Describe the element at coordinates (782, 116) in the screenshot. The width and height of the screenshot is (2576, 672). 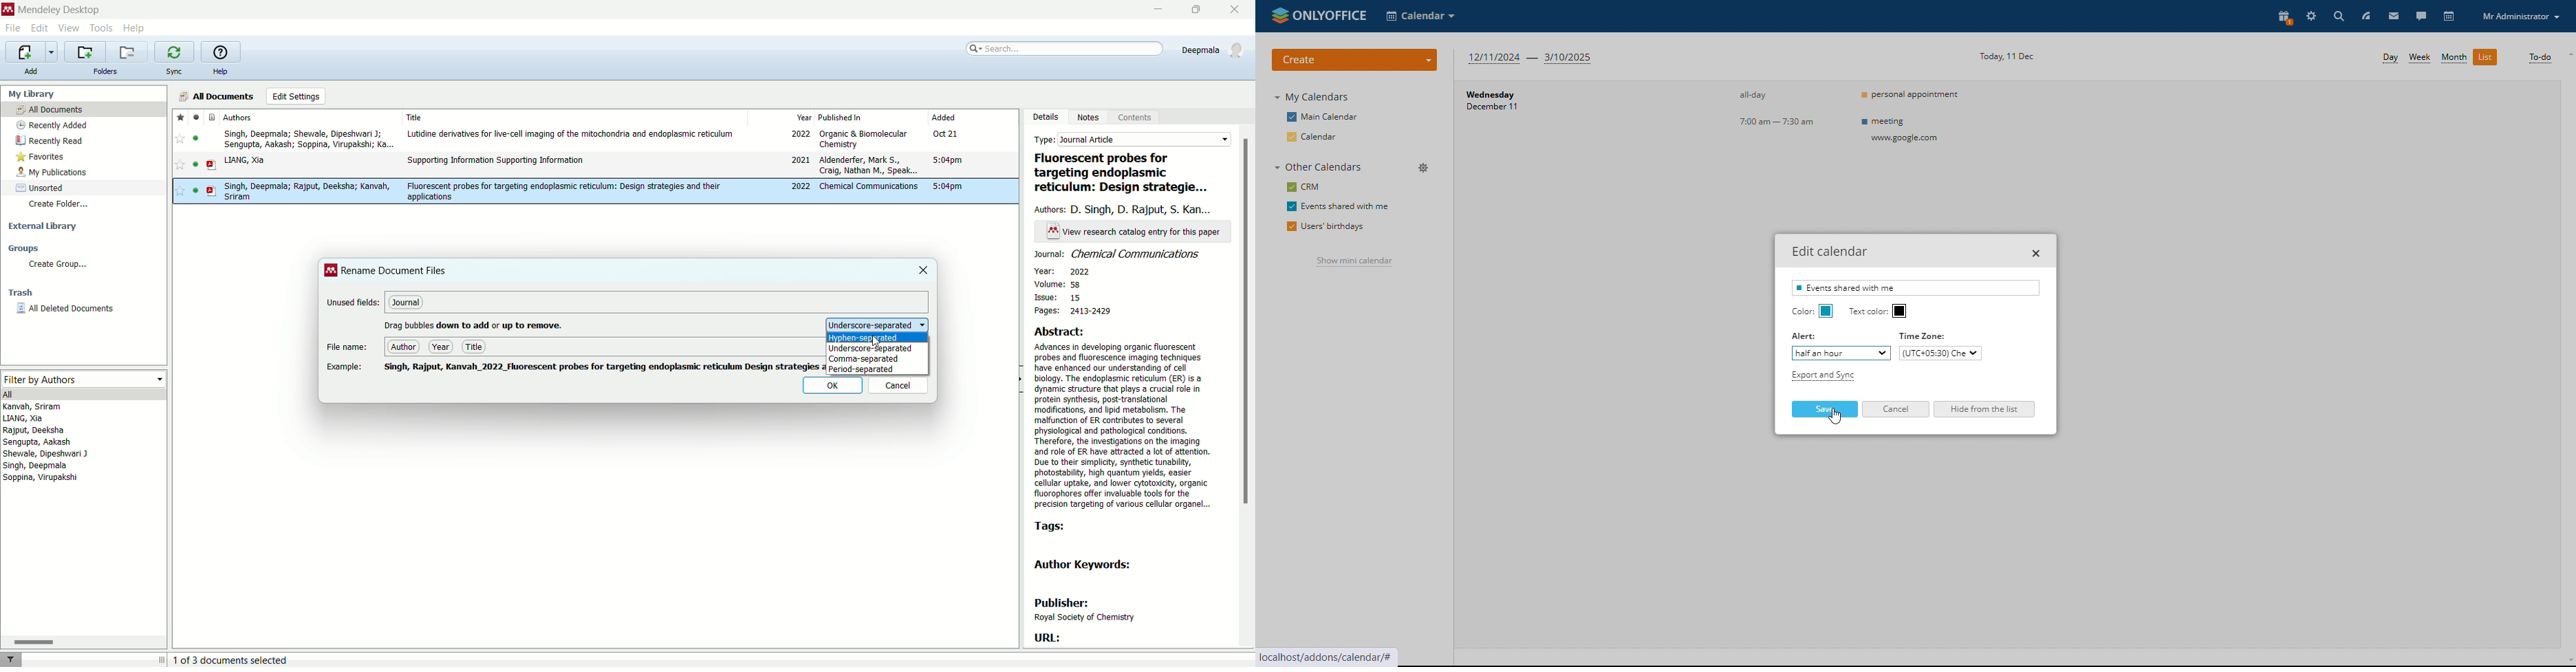
I see `year` at that location.